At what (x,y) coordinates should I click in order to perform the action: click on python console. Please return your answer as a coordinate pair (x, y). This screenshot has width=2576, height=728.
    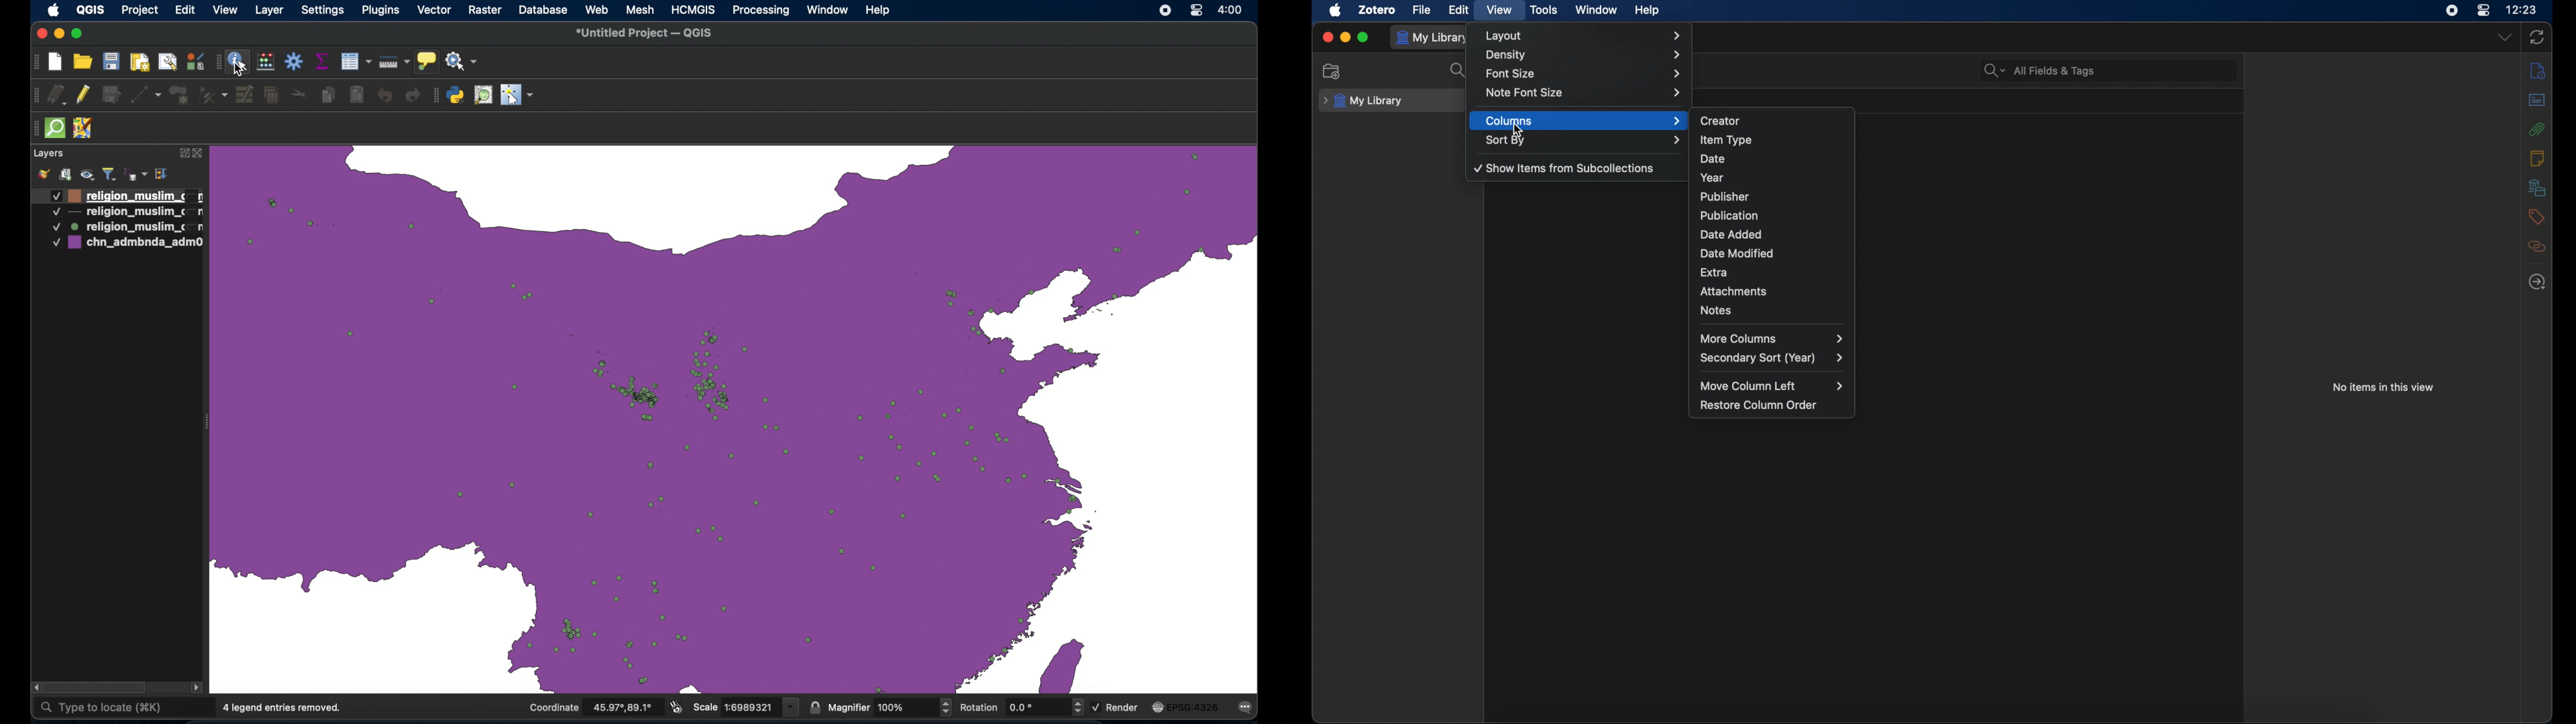
    Looking at the image, I should click on (456, 95).